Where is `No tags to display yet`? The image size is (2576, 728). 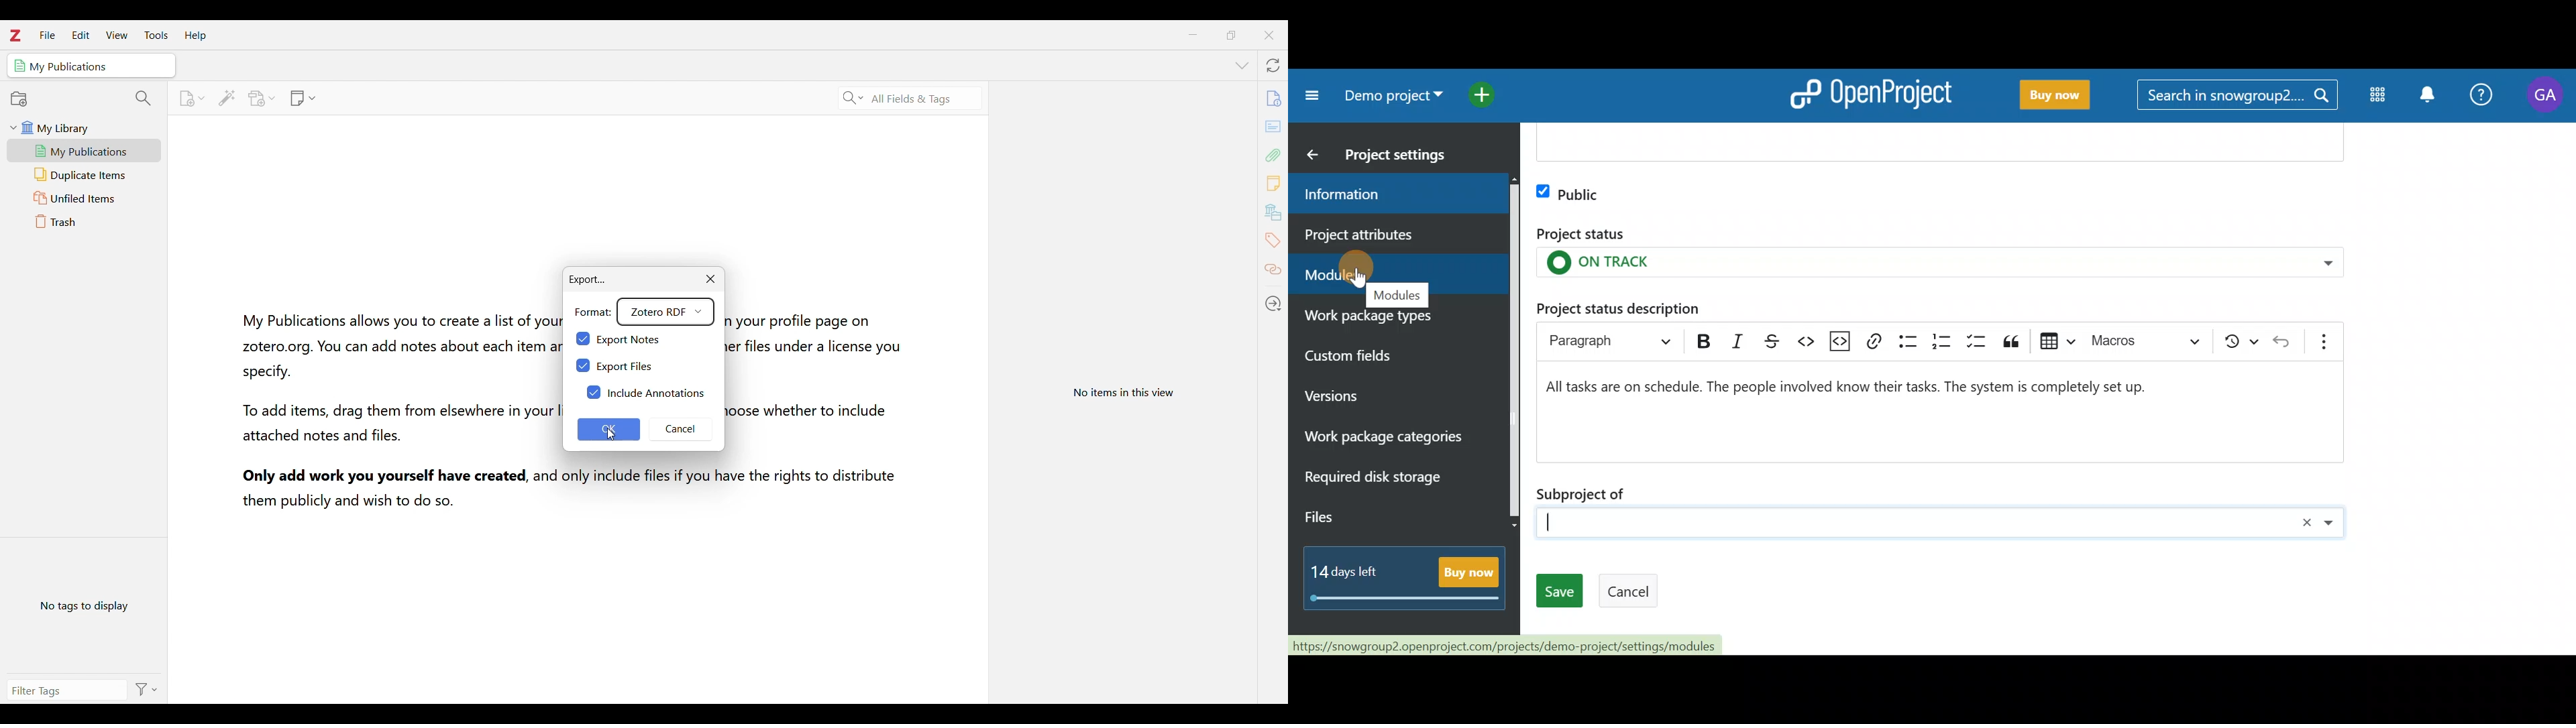
No tags to display yet is located at coordinates (85, 604).